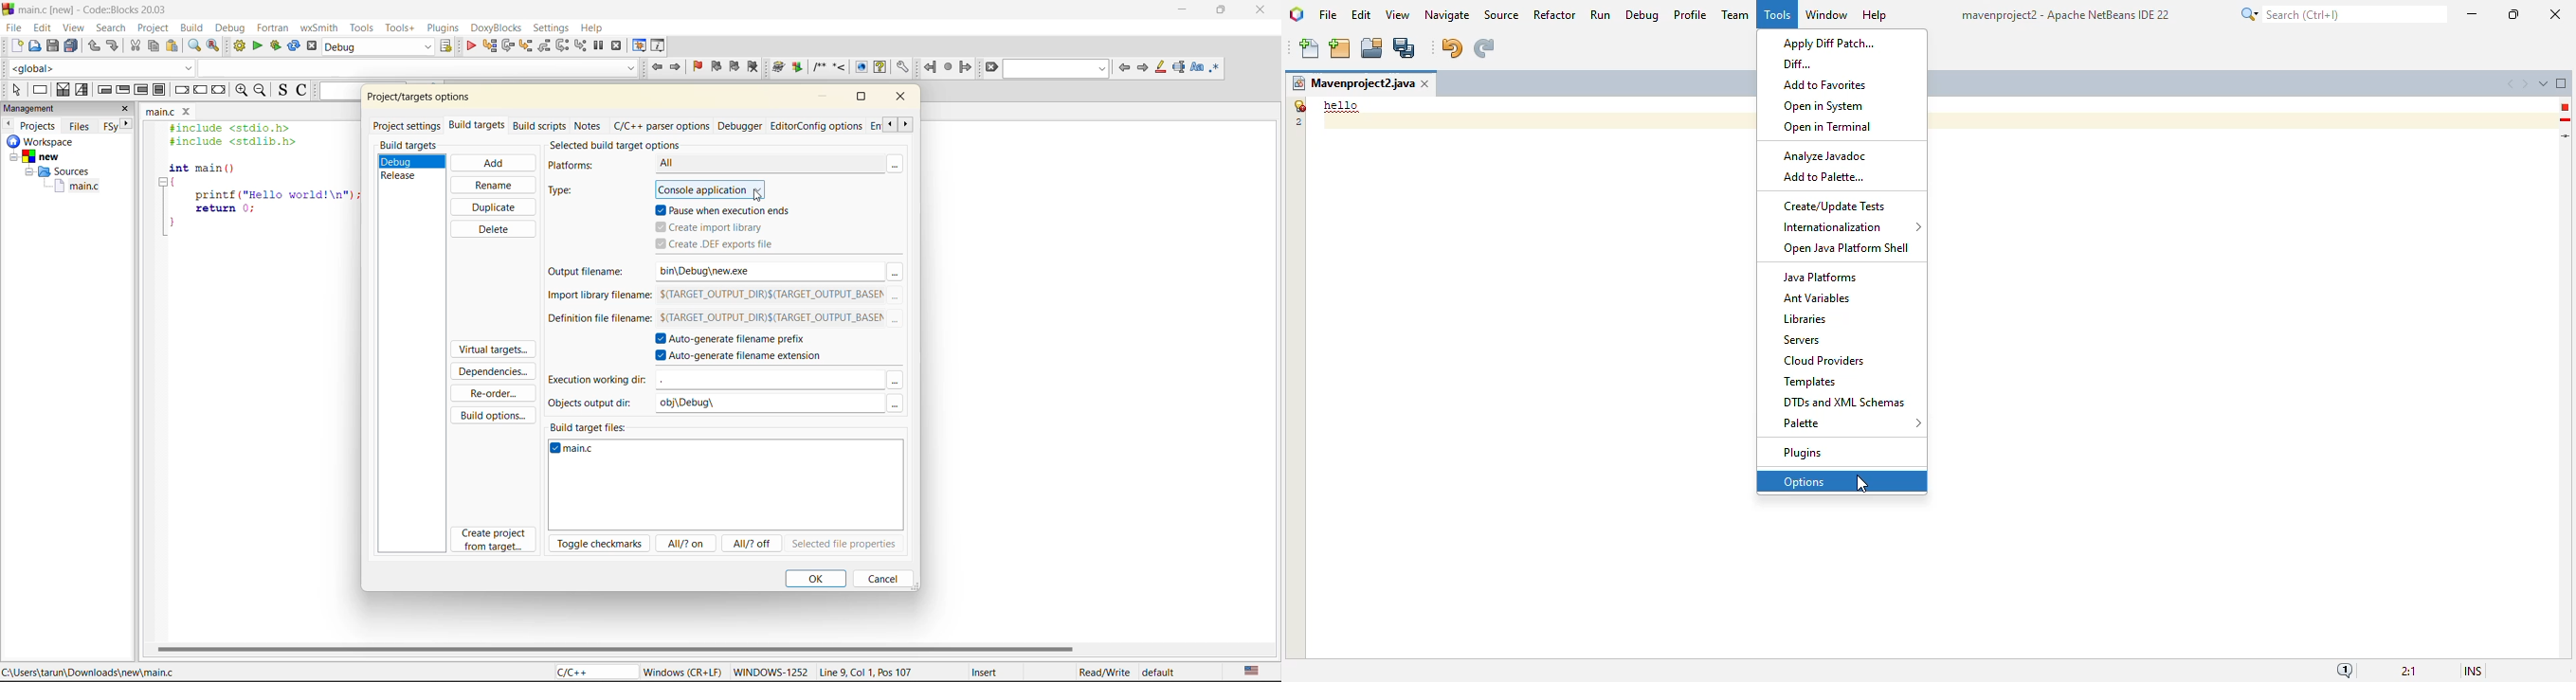 Image resolution: width=2576 pixels, height=700 pixels. I want to click on close, so click(124, 109).